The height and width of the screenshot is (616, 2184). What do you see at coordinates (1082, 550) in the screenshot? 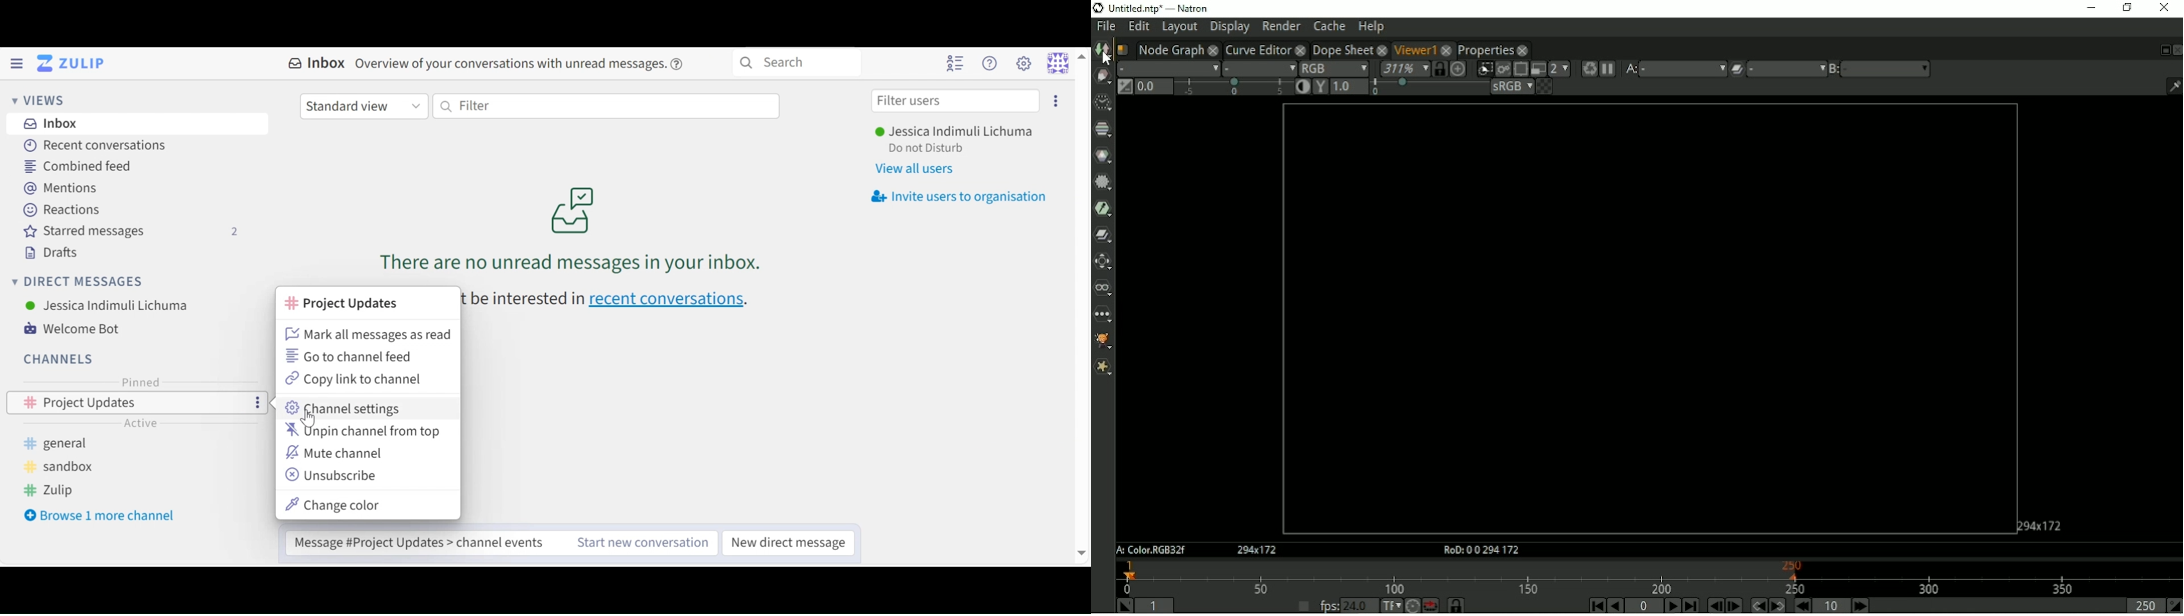
I see `Down` at bounding box center [1082, 550].